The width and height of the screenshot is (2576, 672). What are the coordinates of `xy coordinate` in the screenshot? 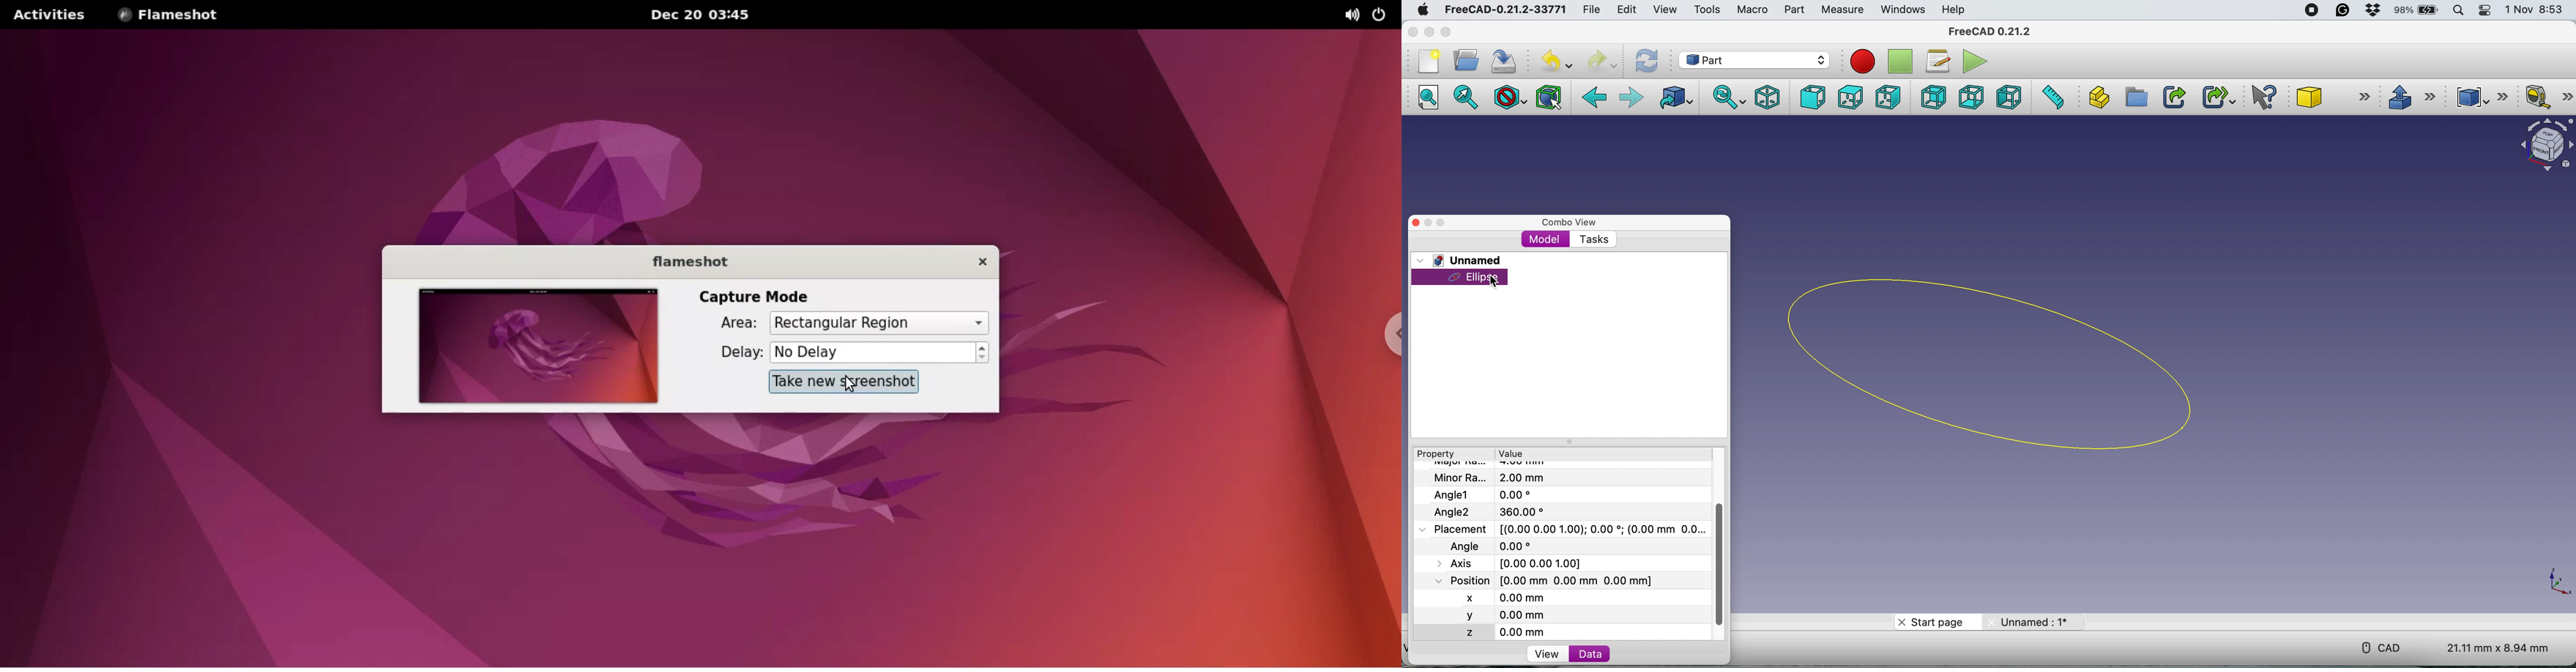 It's located at (2556, 585).